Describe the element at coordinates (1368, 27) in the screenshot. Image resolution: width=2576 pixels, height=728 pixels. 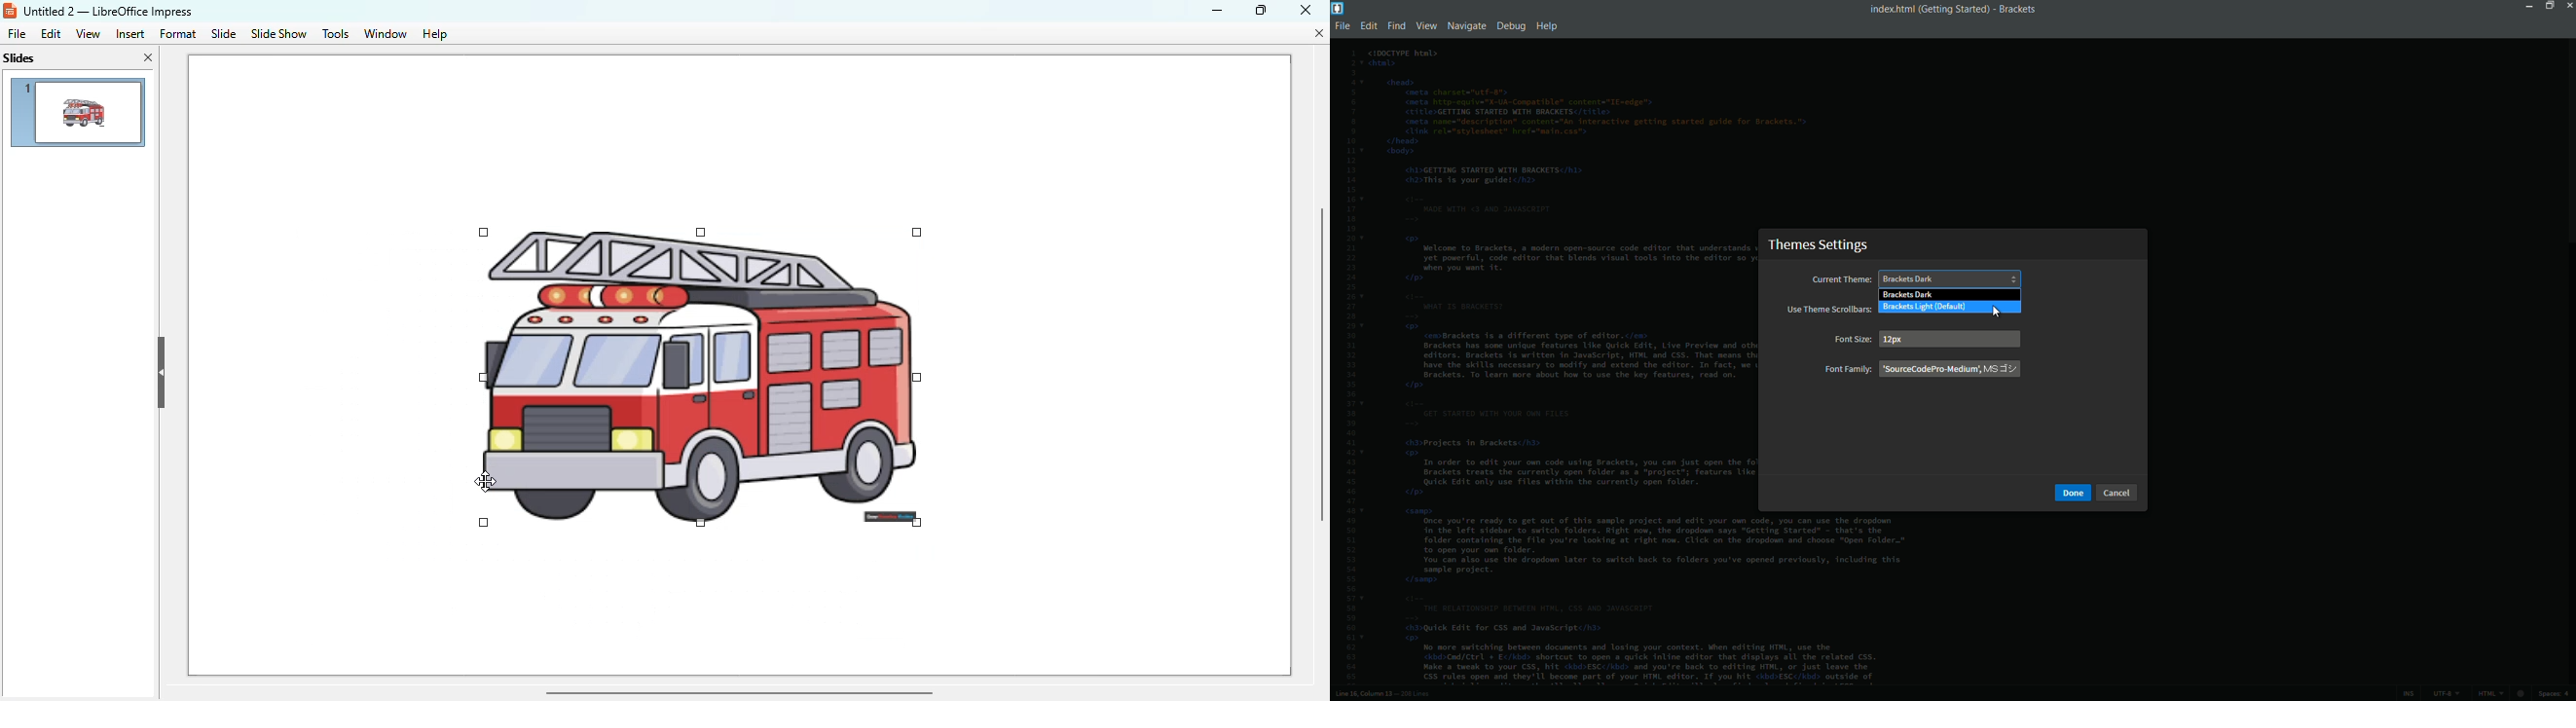
I see `edit menu` at that location.